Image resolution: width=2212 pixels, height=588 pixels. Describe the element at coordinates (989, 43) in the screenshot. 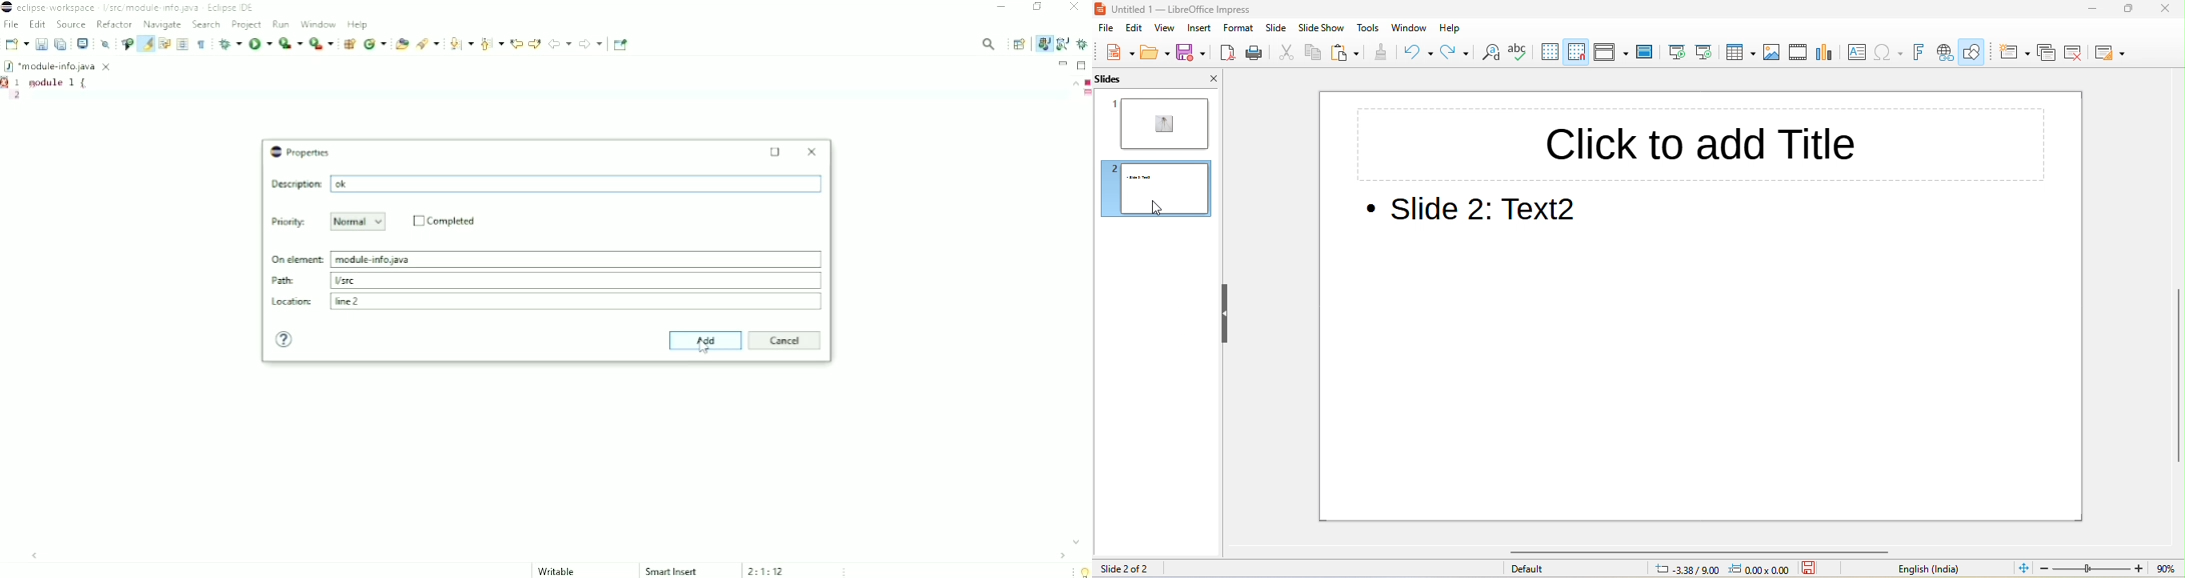

I see `Access commands and other items` at that location.